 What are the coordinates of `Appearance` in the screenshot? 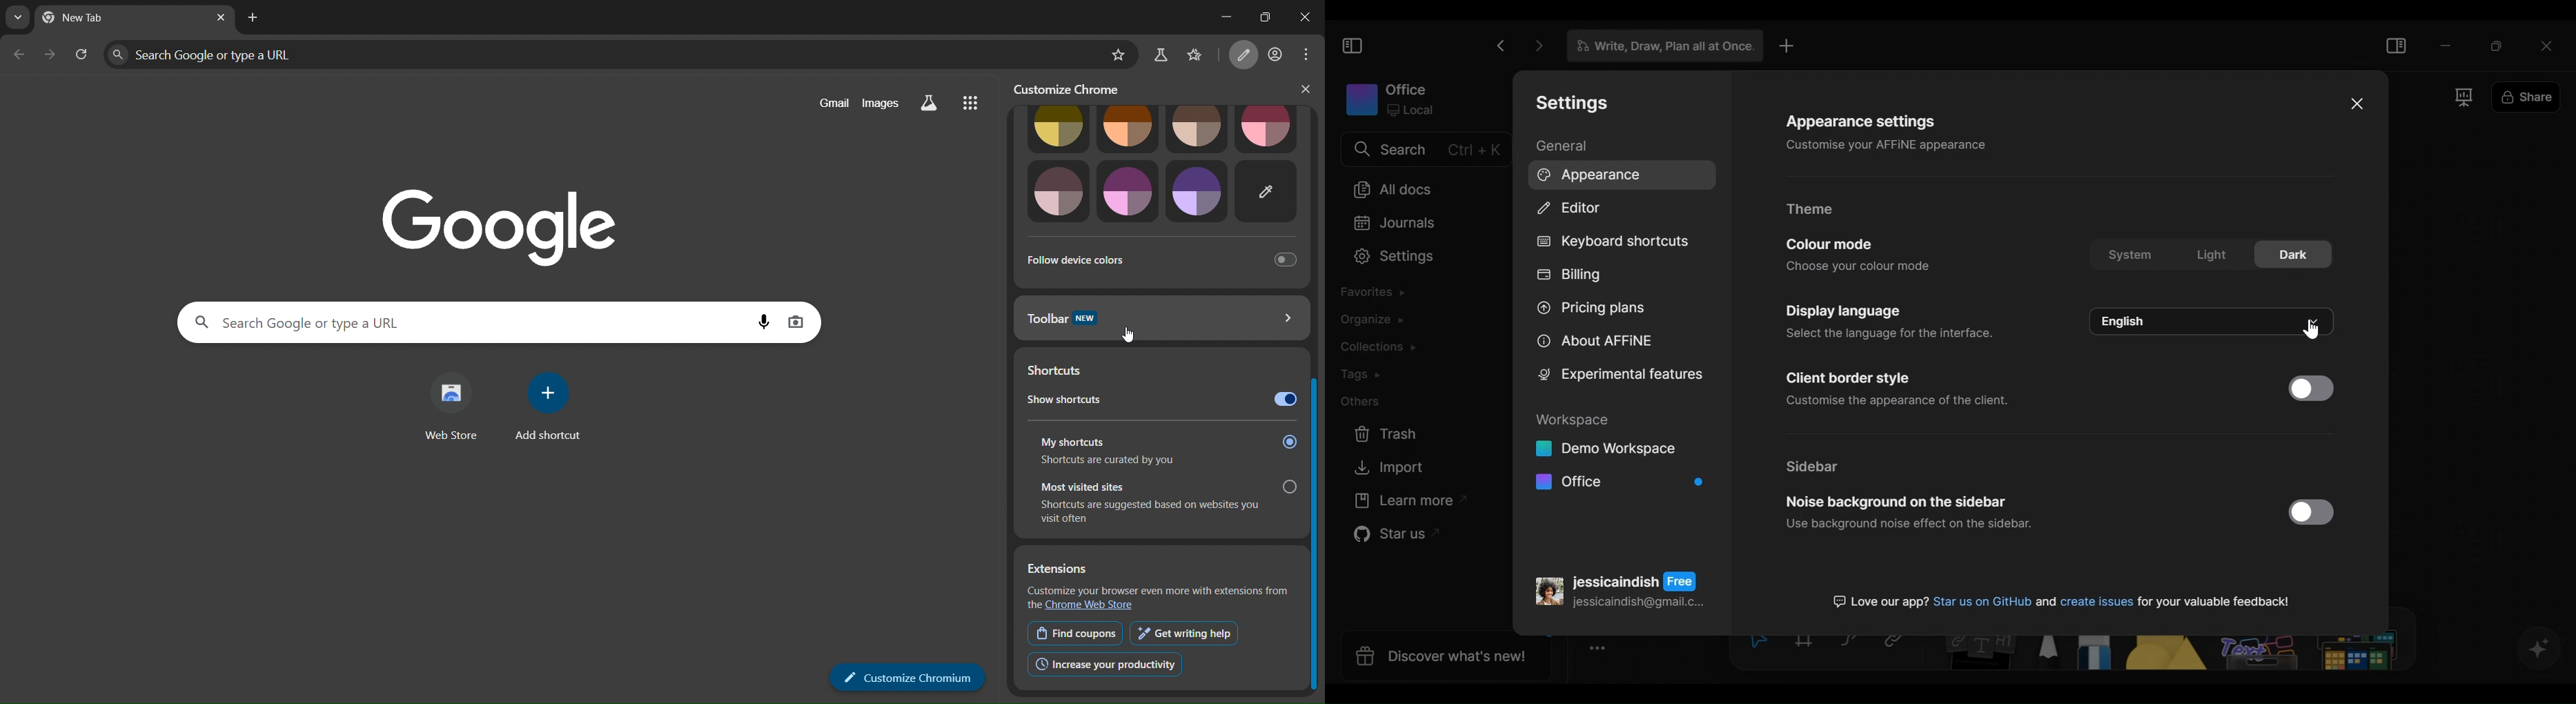 It's located at (1618, 174).